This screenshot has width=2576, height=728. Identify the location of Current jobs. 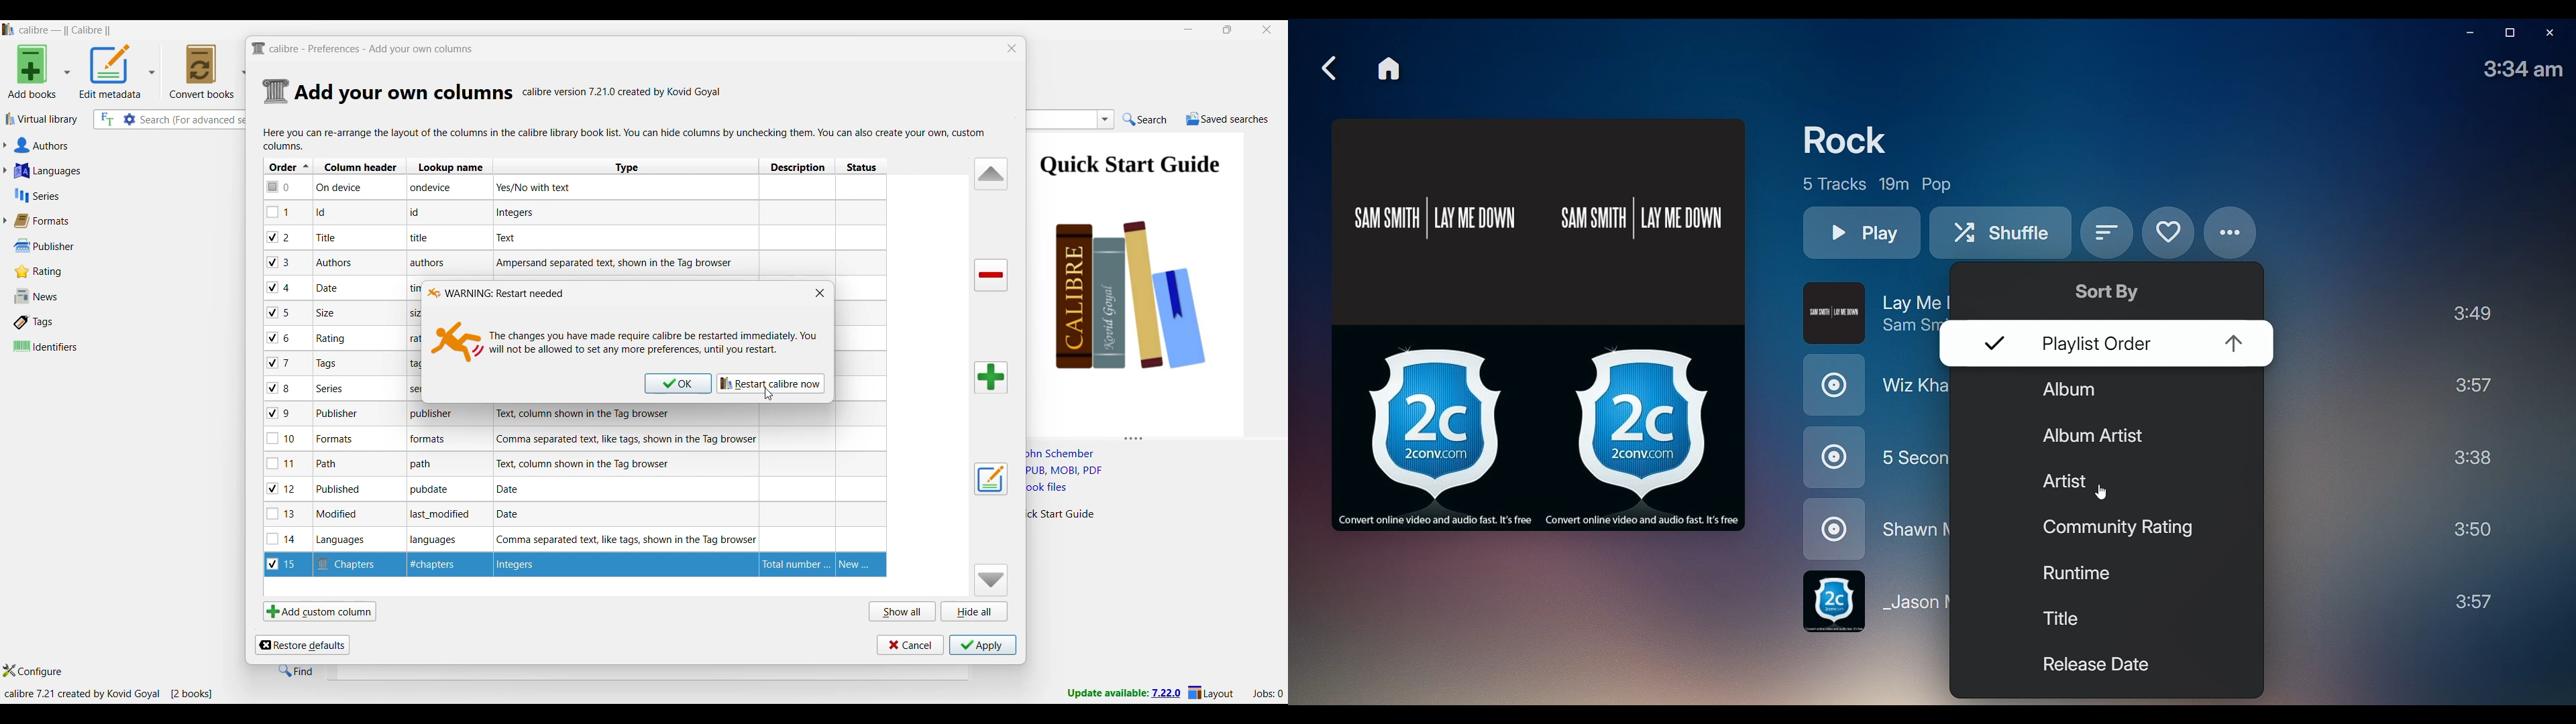
(1267, 694).